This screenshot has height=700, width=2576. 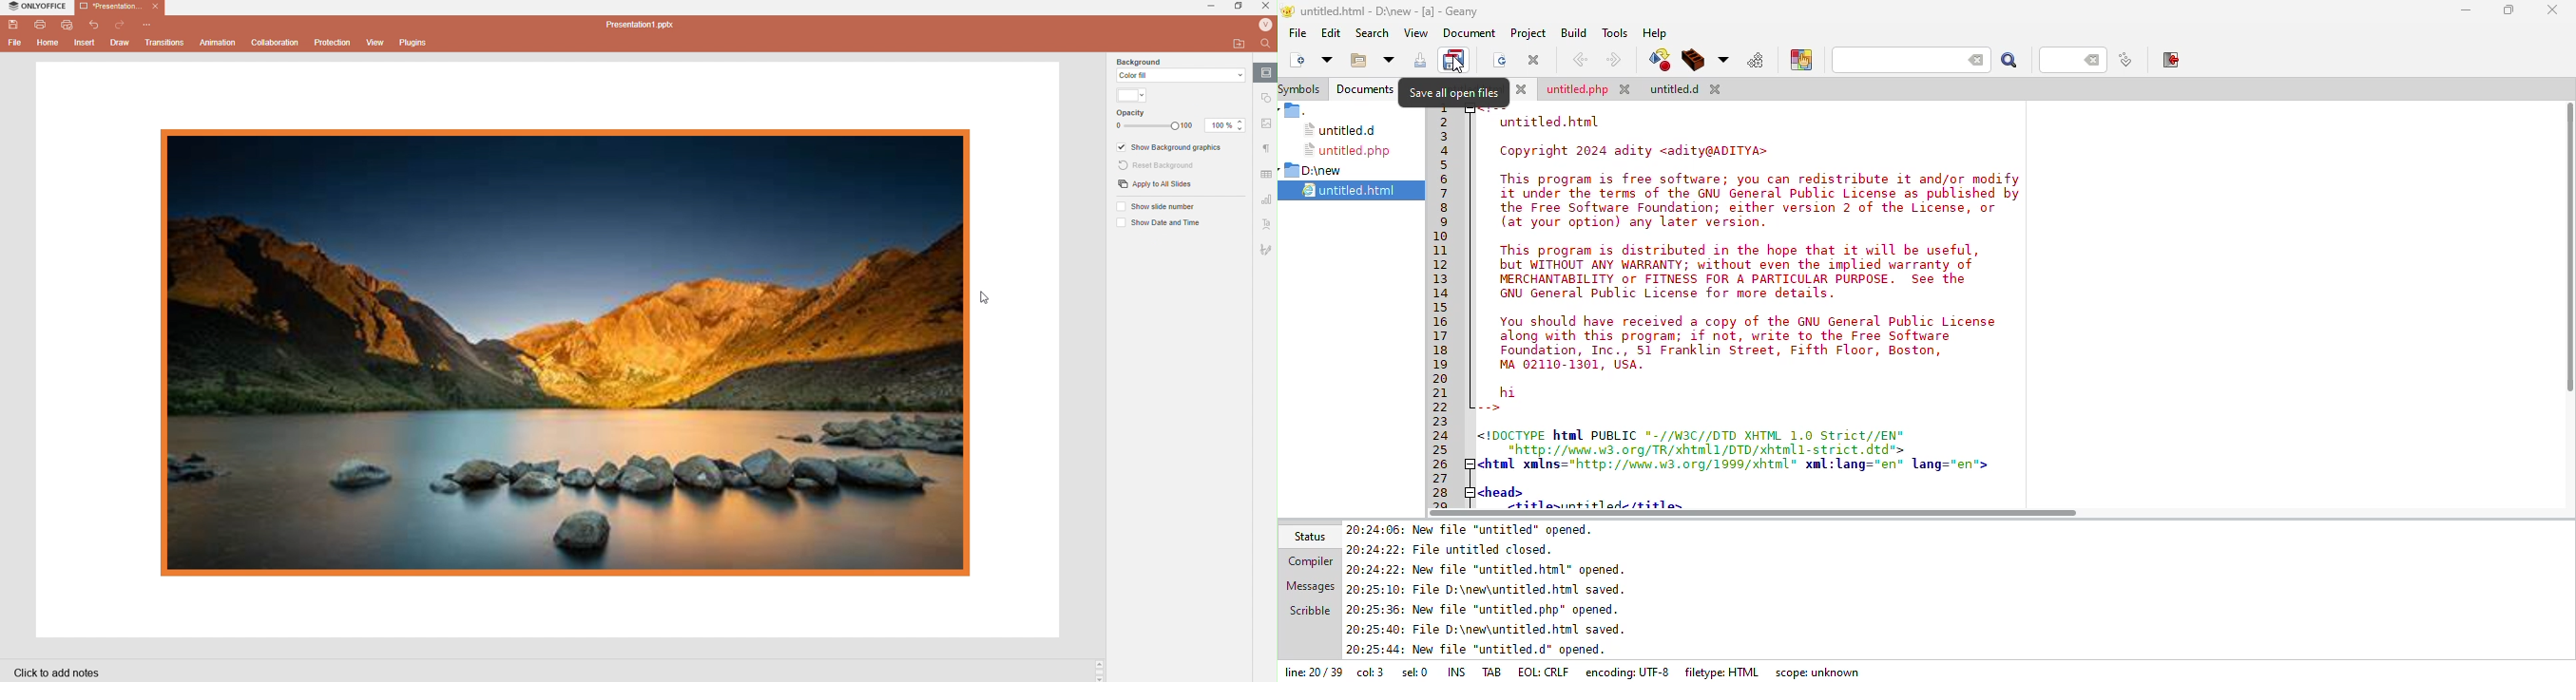 I want to click on Save file, so click(x=13, y=26).